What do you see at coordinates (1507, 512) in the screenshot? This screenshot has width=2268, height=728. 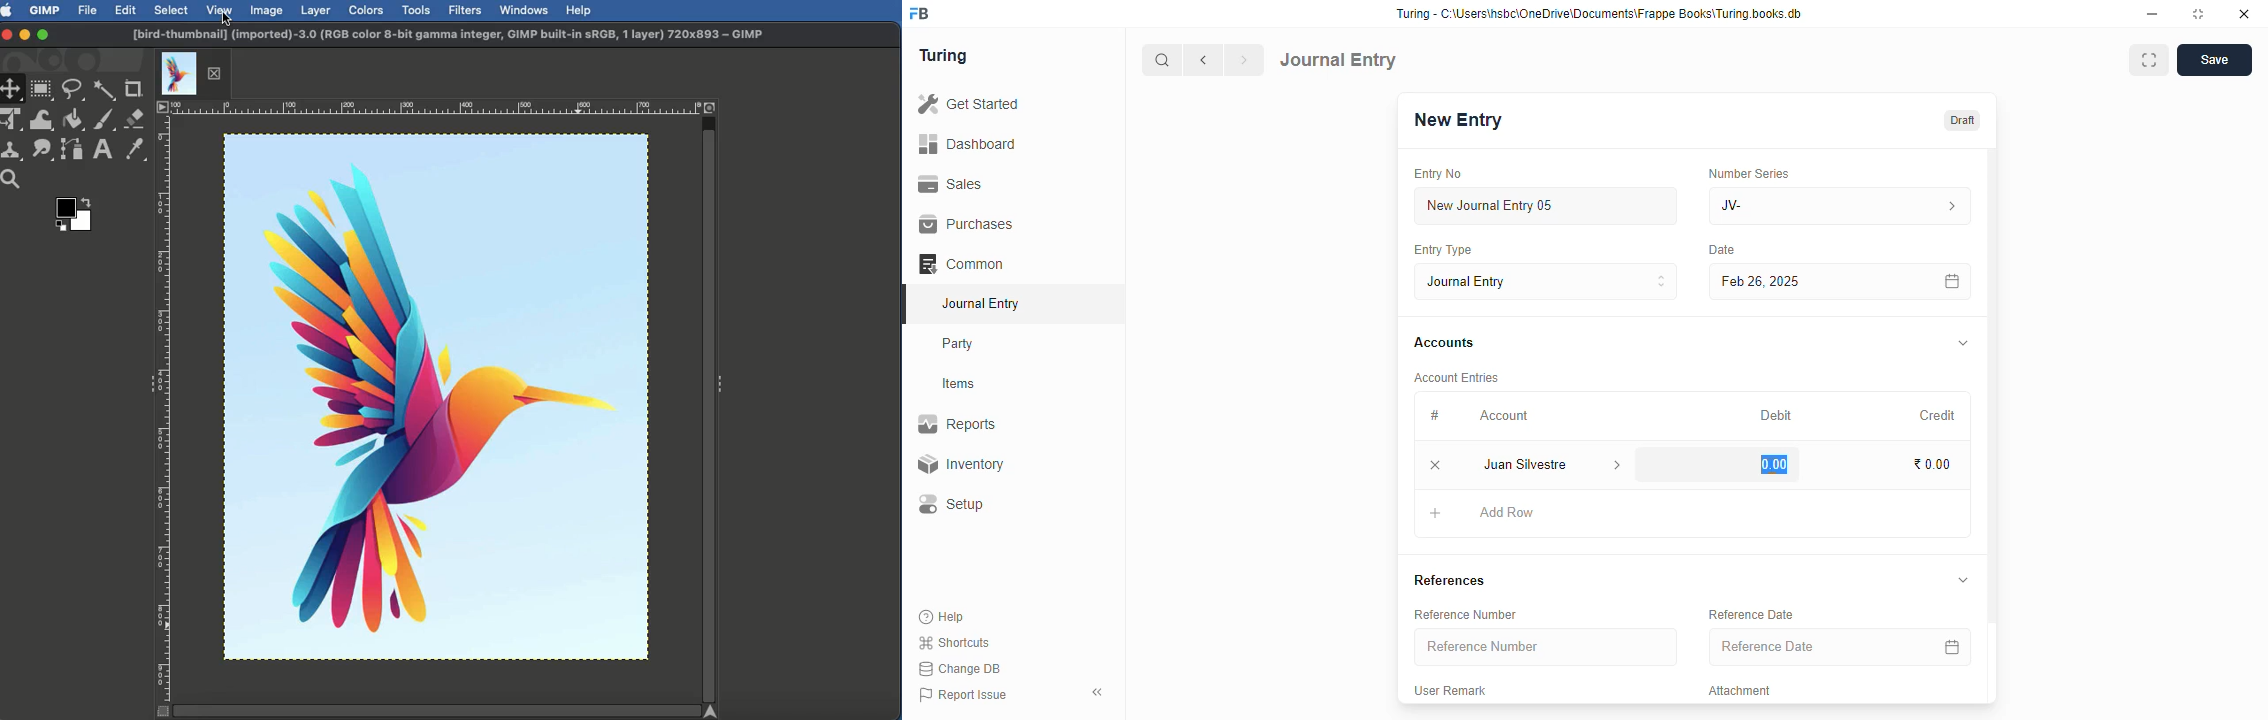 I see `add row` at bounding box center [1507, 512].